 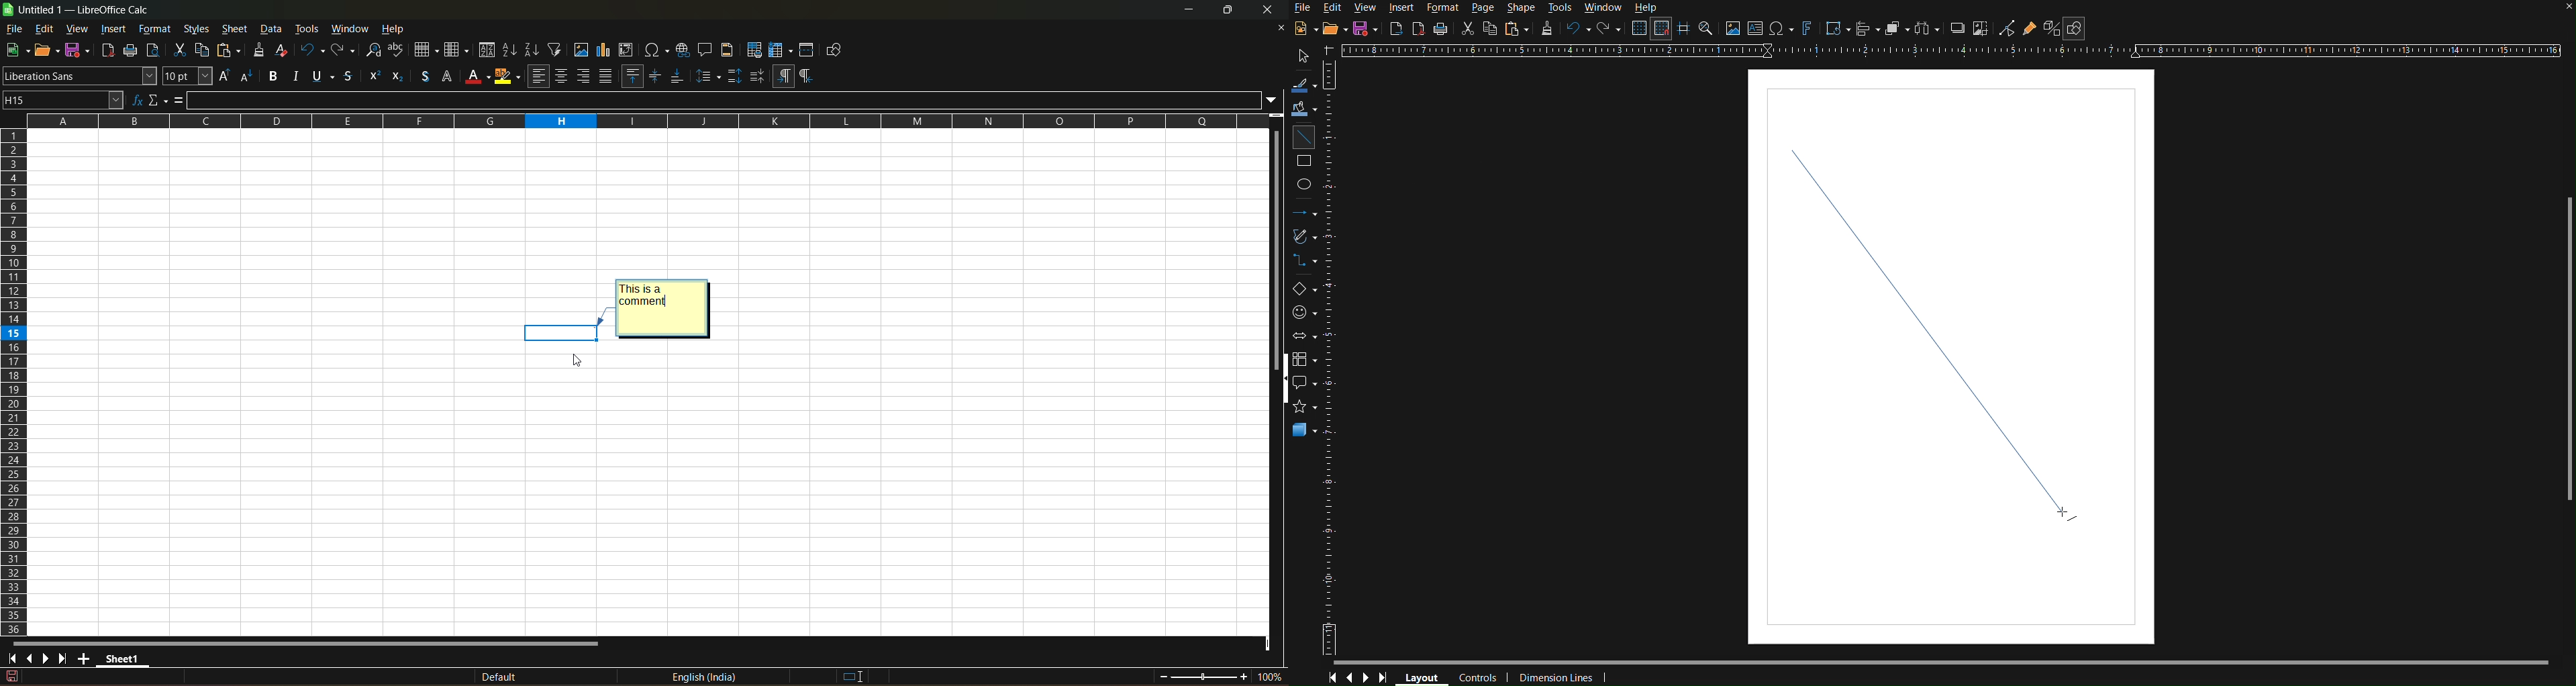 I want to click on sheet, so click(x=237, y=29).